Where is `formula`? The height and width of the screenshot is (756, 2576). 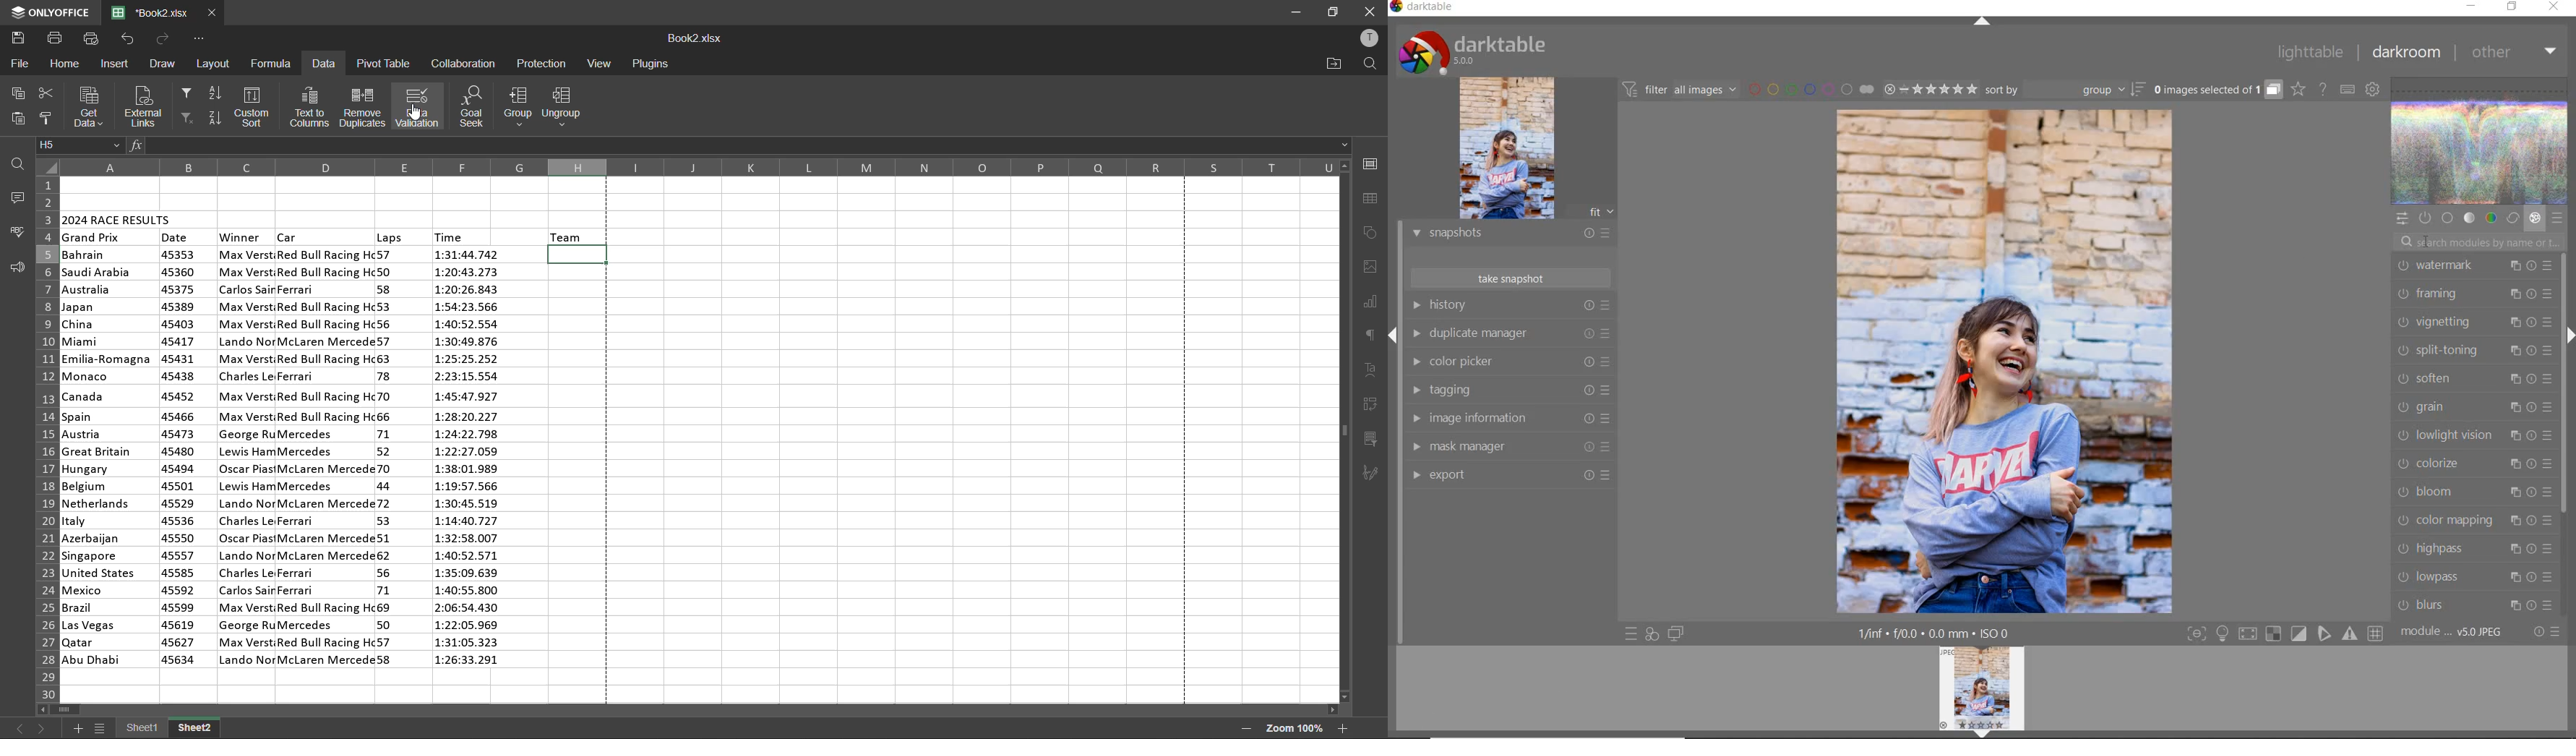
formula is located at coordinates (273, 62).